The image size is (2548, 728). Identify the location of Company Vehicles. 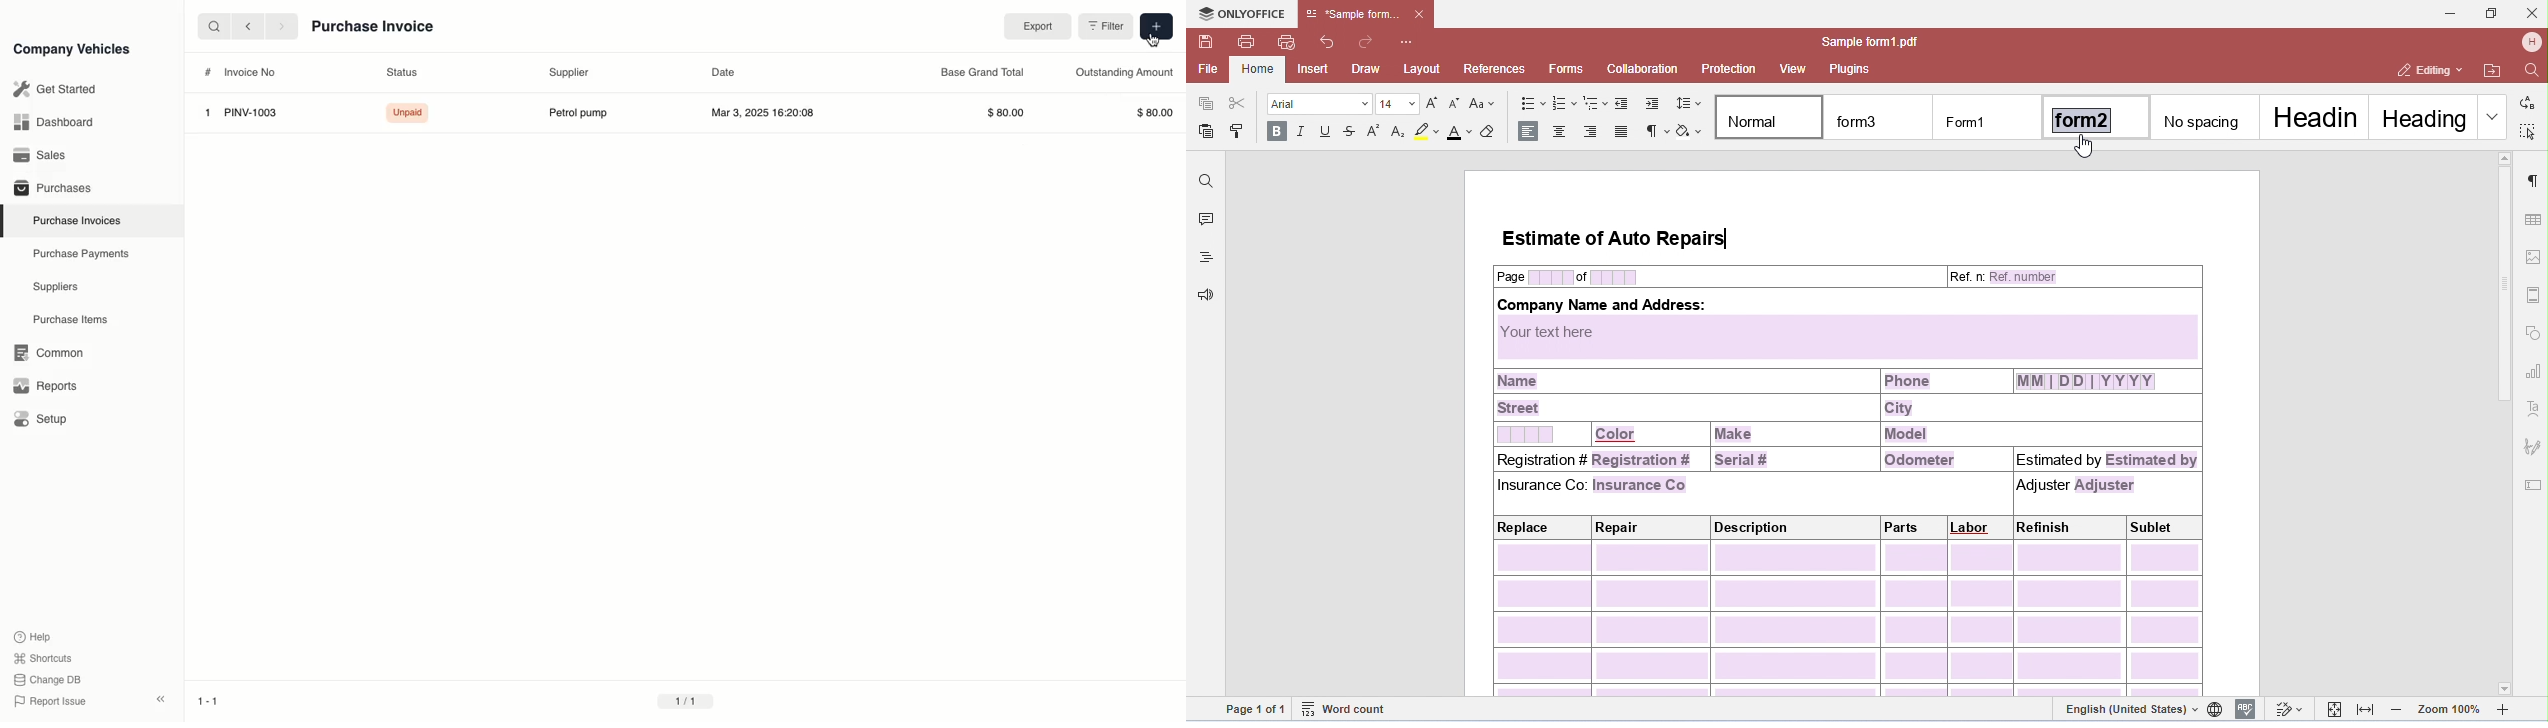
(72, 49).